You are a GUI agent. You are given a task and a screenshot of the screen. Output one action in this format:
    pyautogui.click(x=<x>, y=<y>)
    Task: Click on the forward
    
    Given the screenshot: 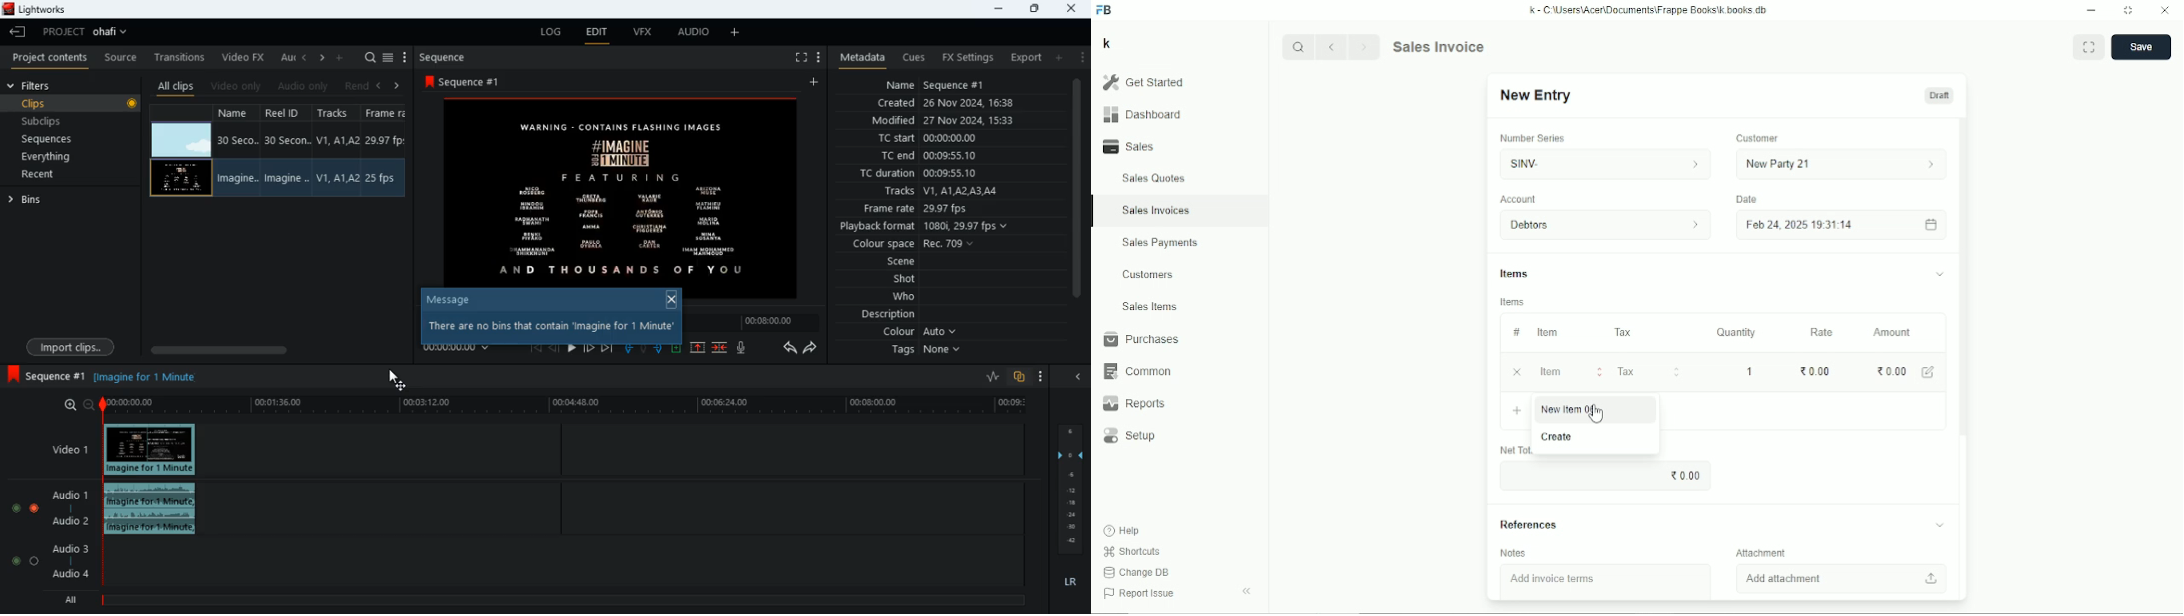 What is the action you would take?
    pyautogui.click(x=588, y=347)
    